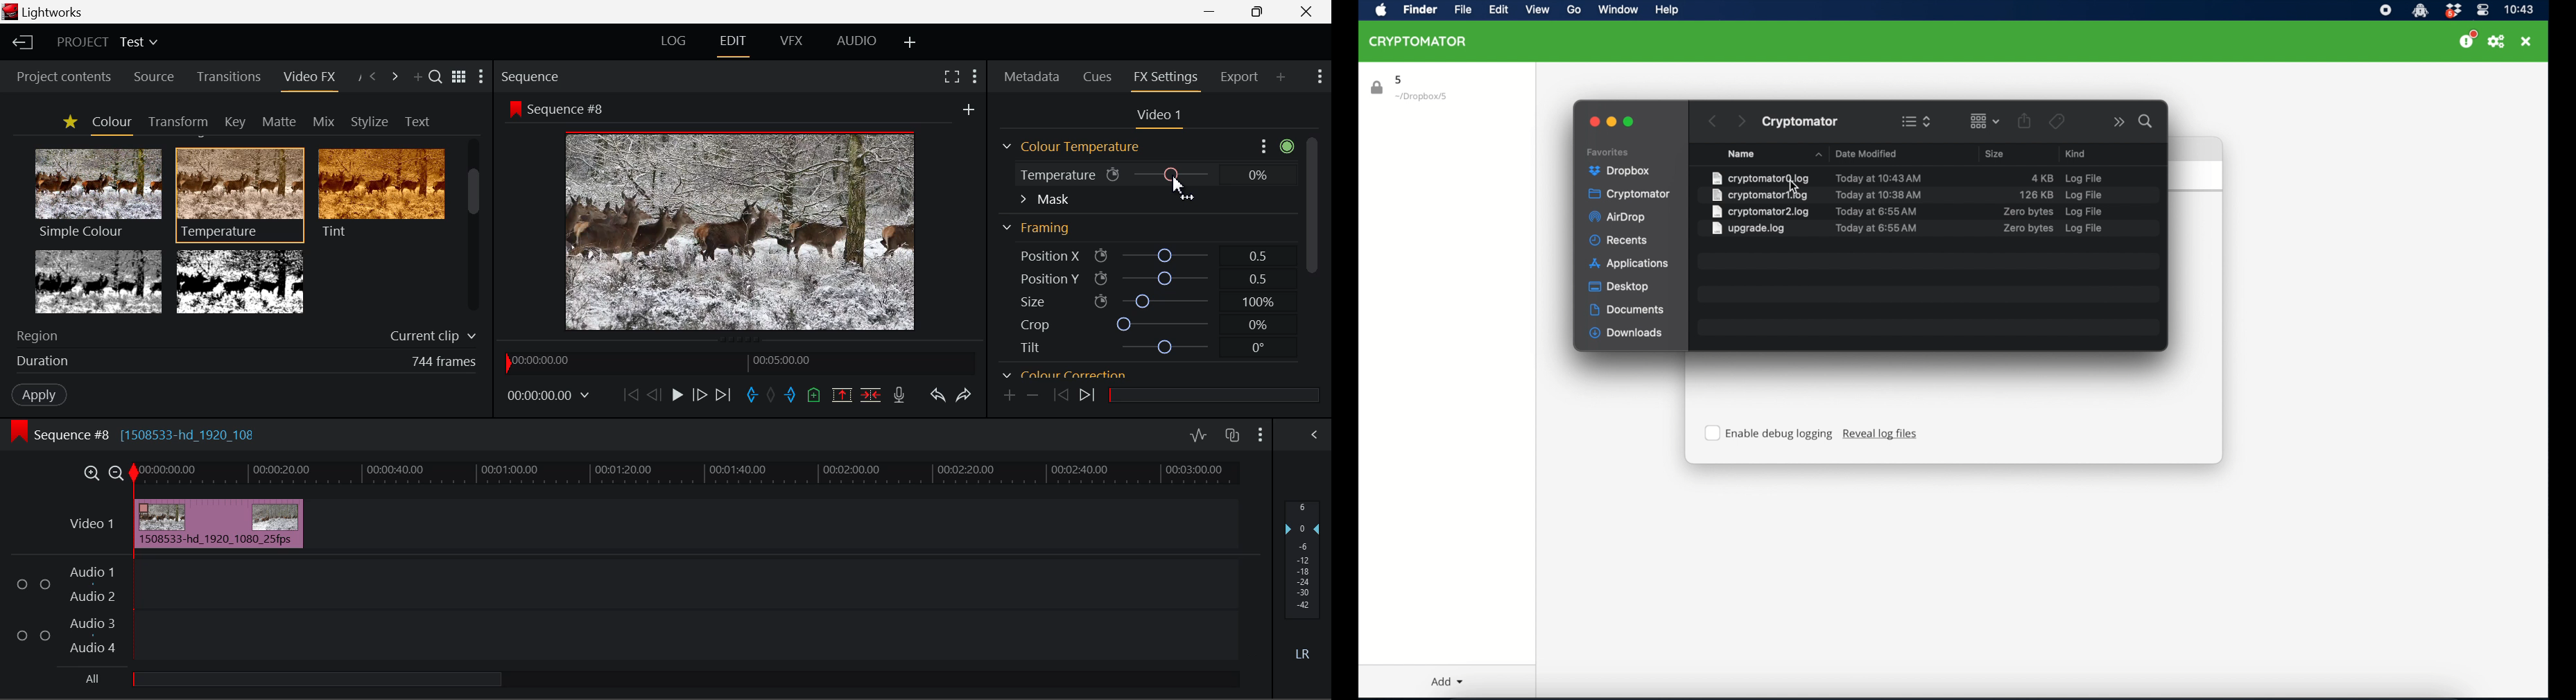  Describe the element at coordinates (220, 523) in the screenshot. I see `Effect Added` at that location.